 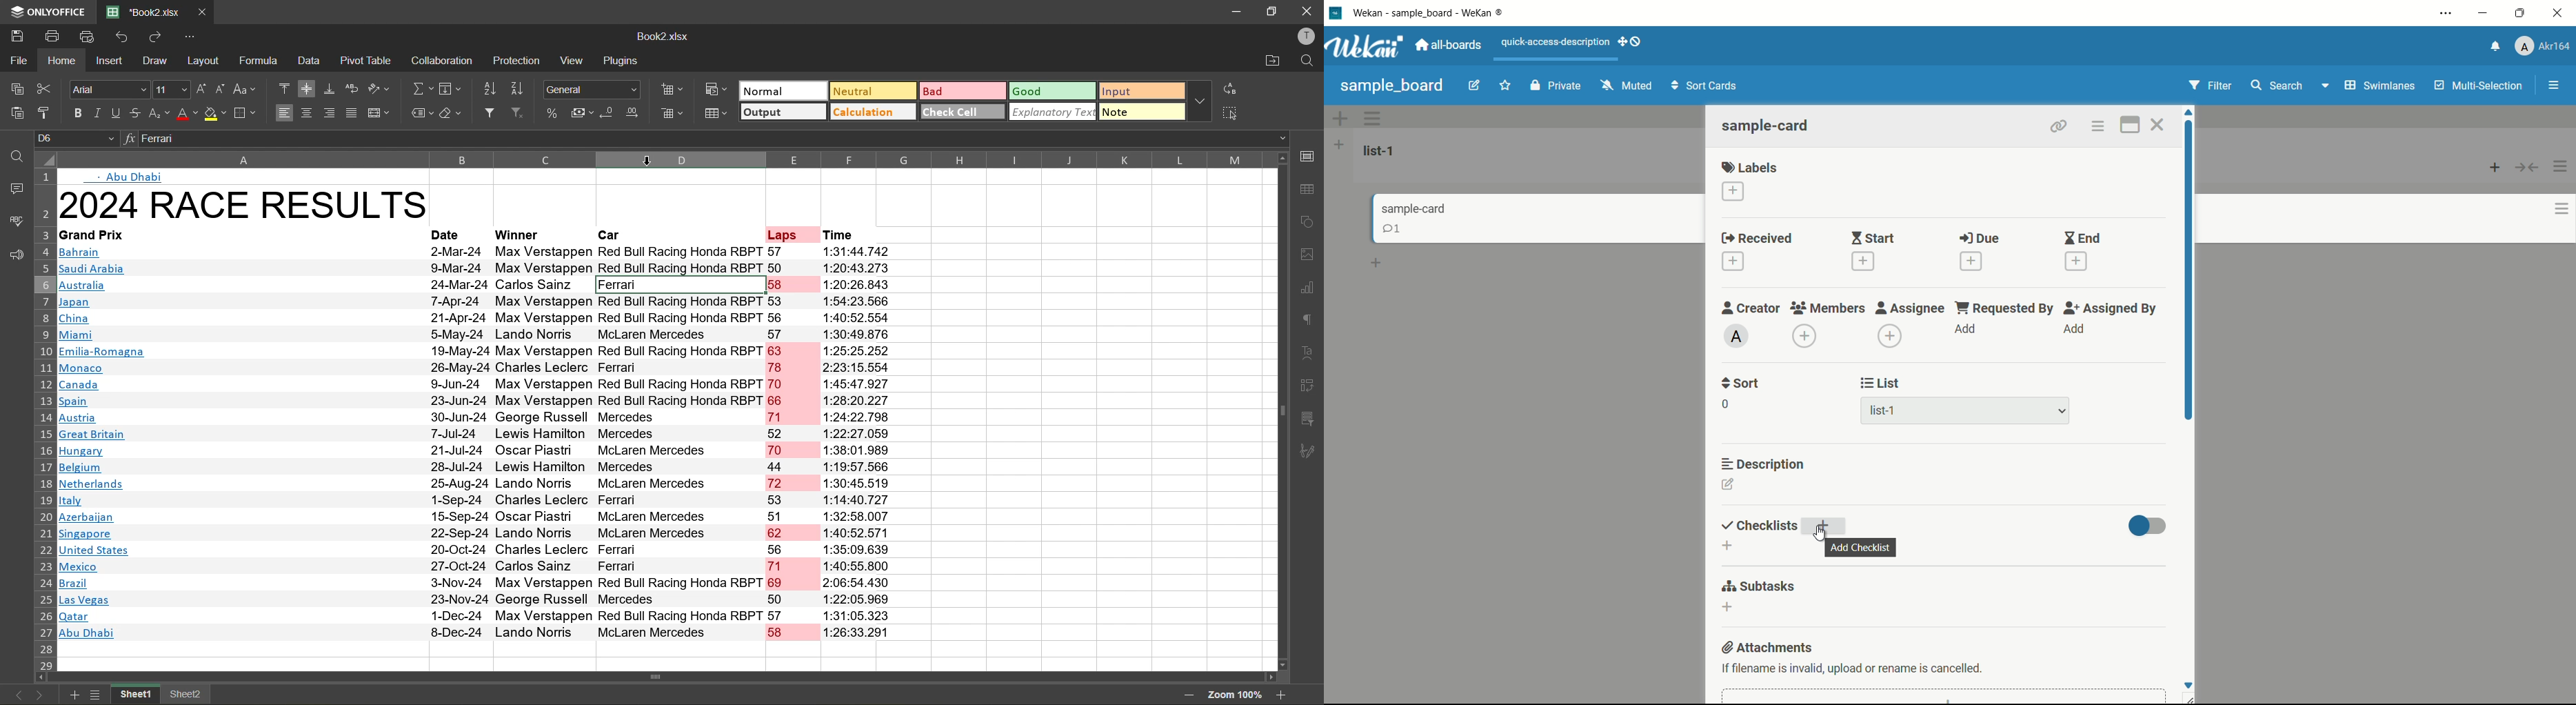 What do you see at coordinates (843, 235) in the screenshot?
I see `Time` at bounding box center [843, 235].